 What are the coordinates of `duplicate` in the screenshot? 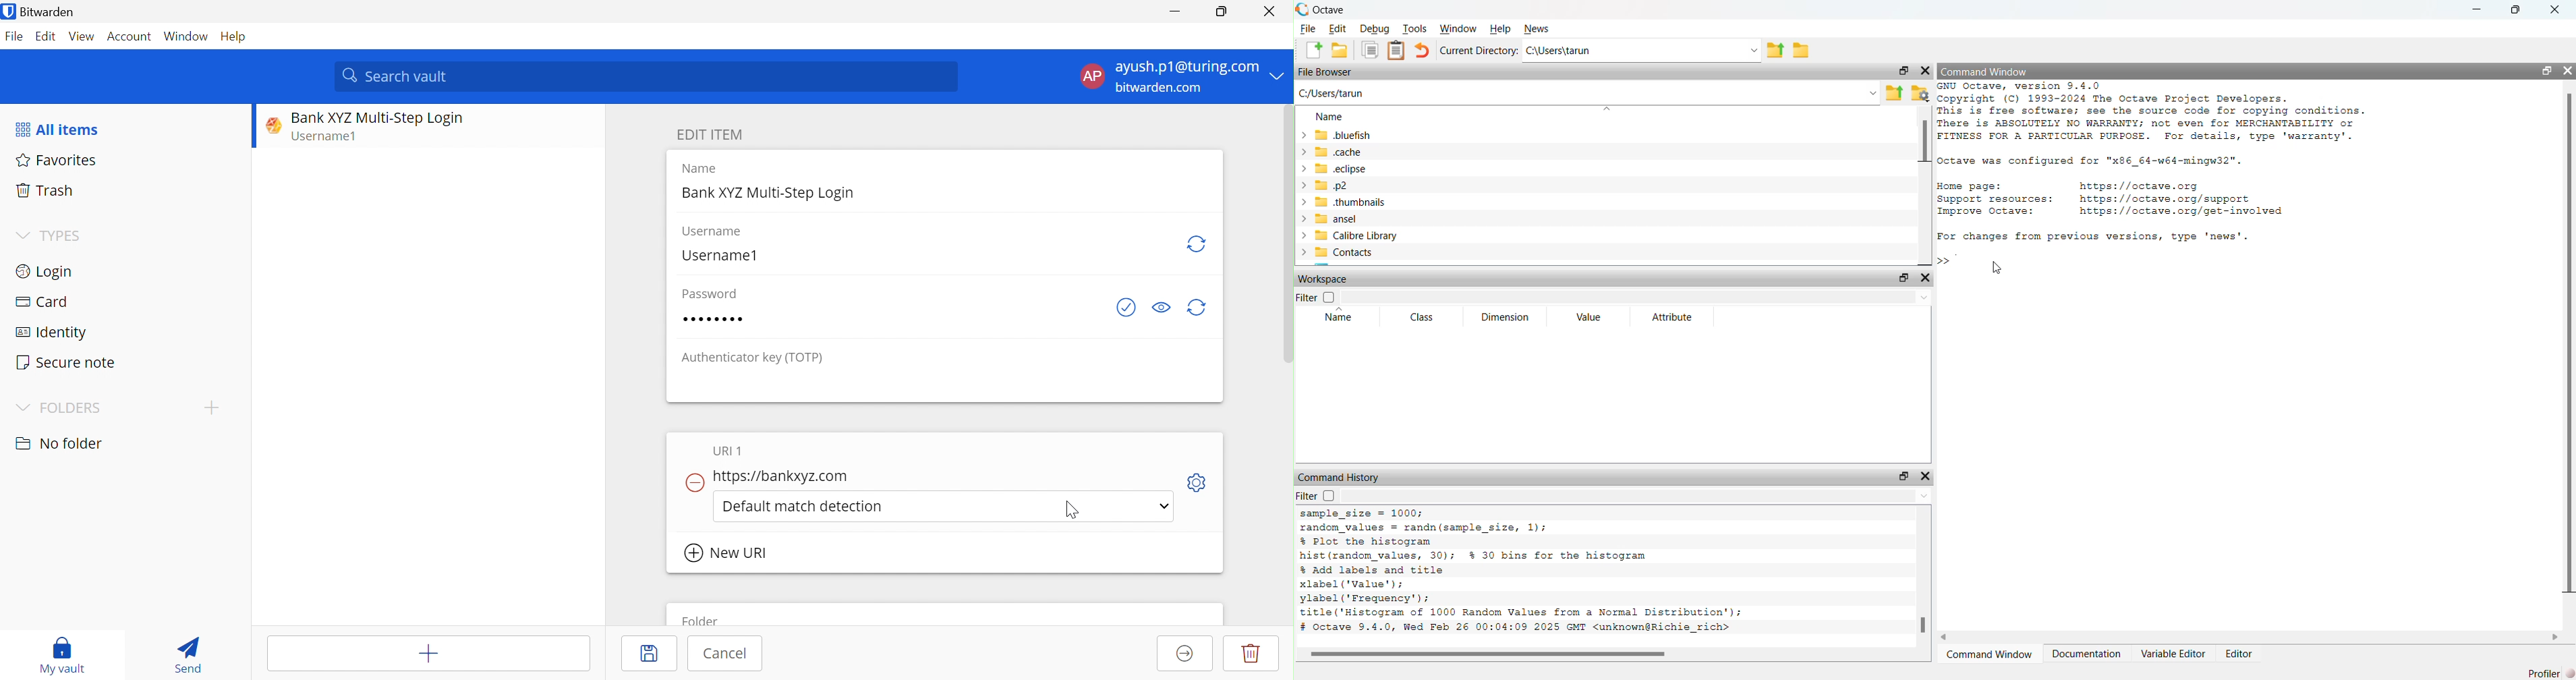 It's located at (1370, 49).